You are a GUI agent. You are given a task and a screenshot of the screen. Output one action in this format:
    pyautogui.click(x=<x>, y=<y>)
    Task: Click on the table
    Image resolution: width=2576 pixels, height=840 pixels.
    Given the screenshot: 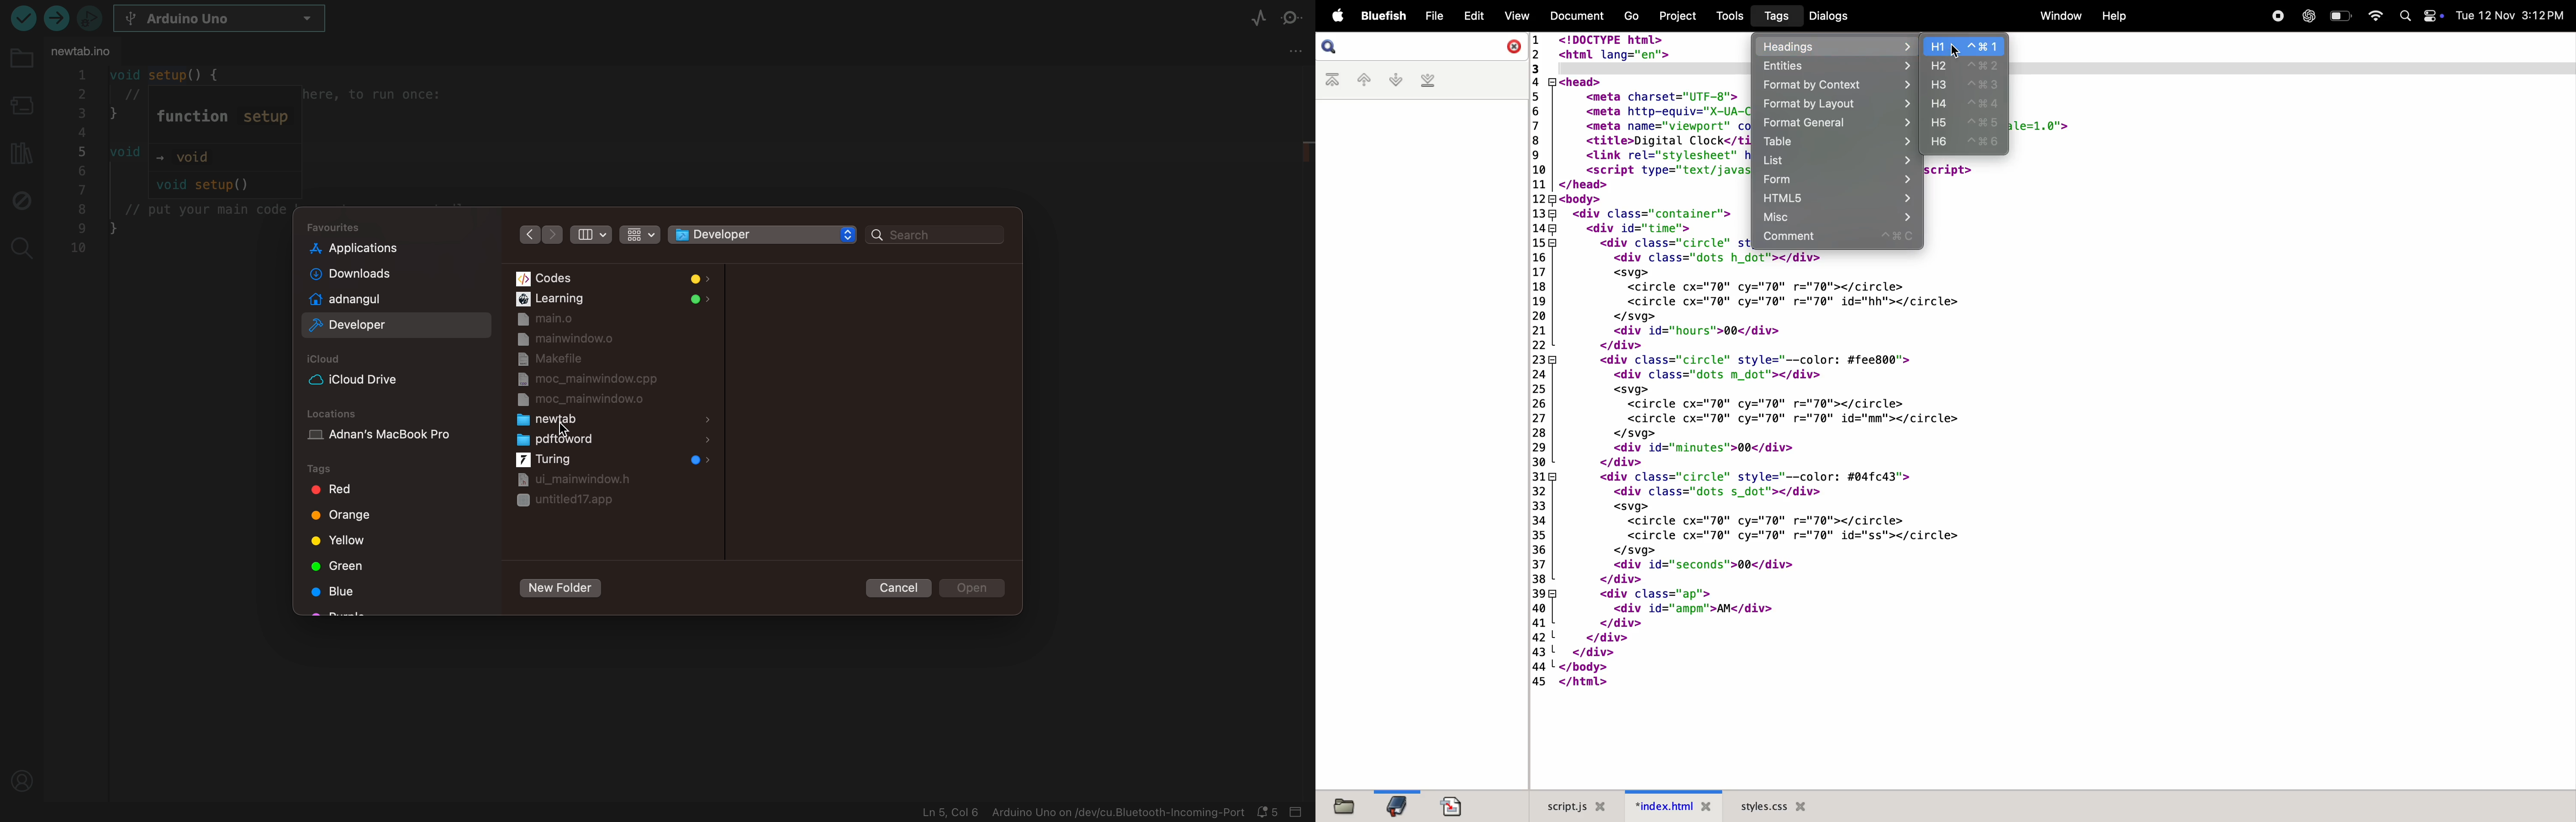 What is the action you would take?
    pyautogui.click(x=1837, y=143)
    